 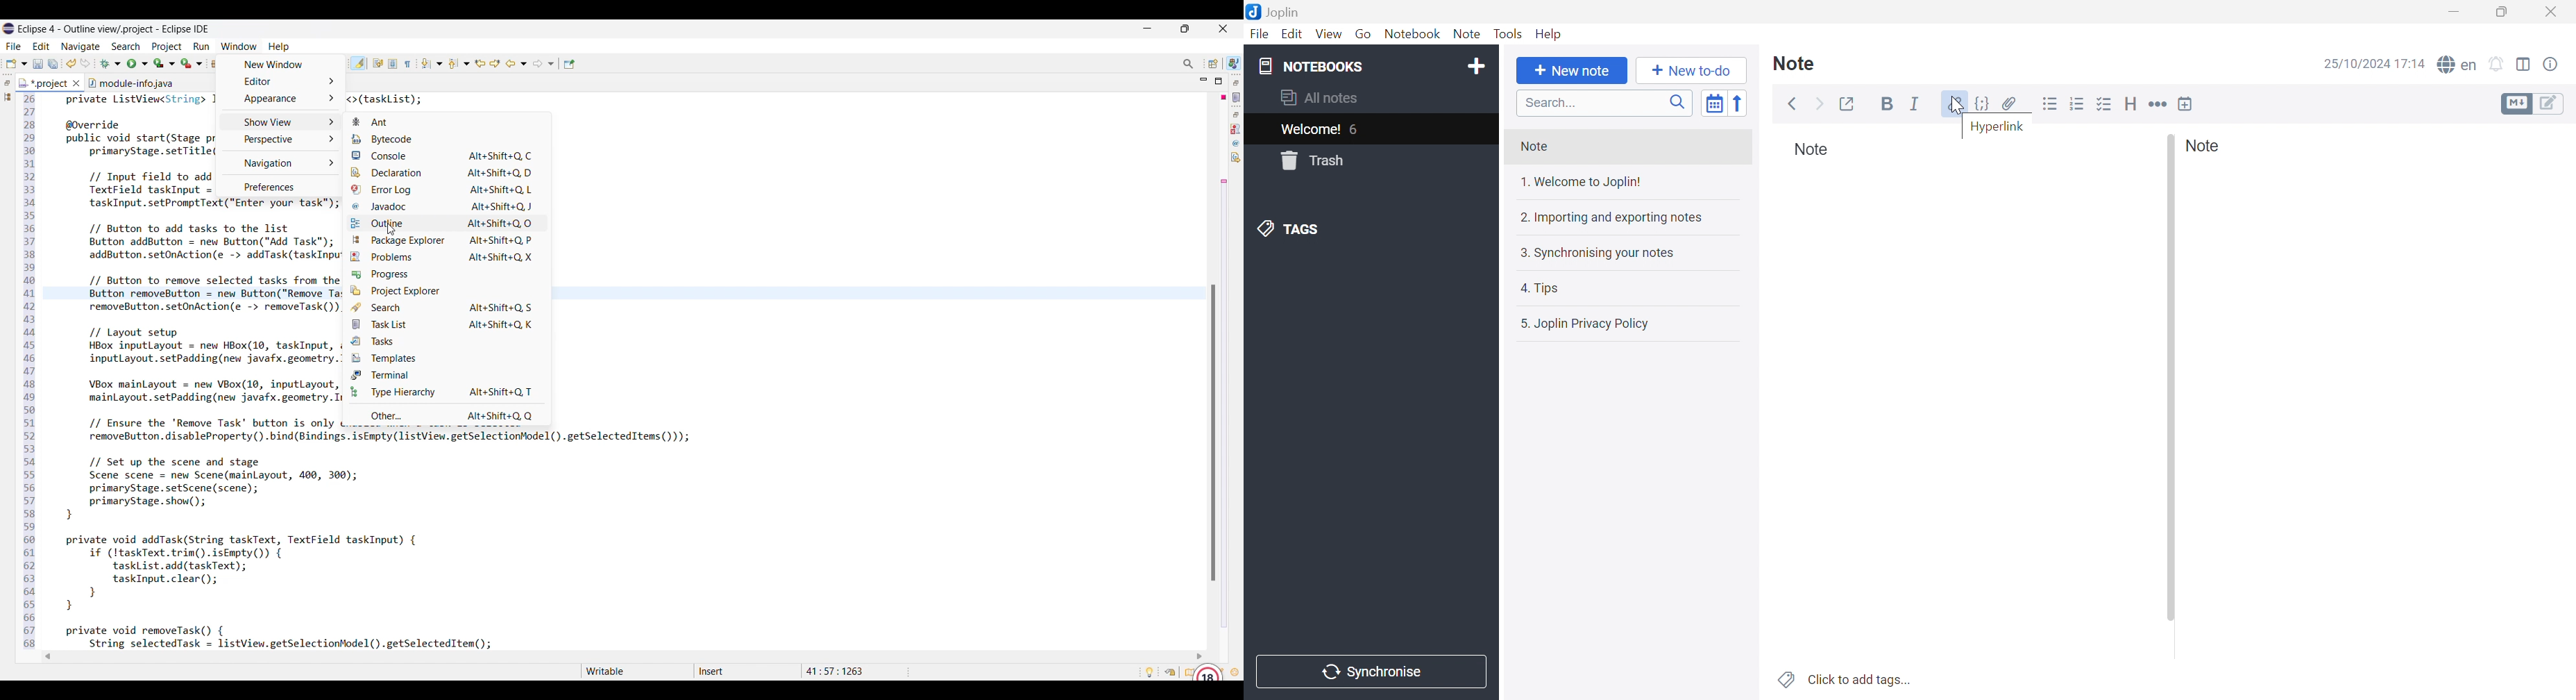 I want to click on Welcome! 6, so click(x=1369, y=129).